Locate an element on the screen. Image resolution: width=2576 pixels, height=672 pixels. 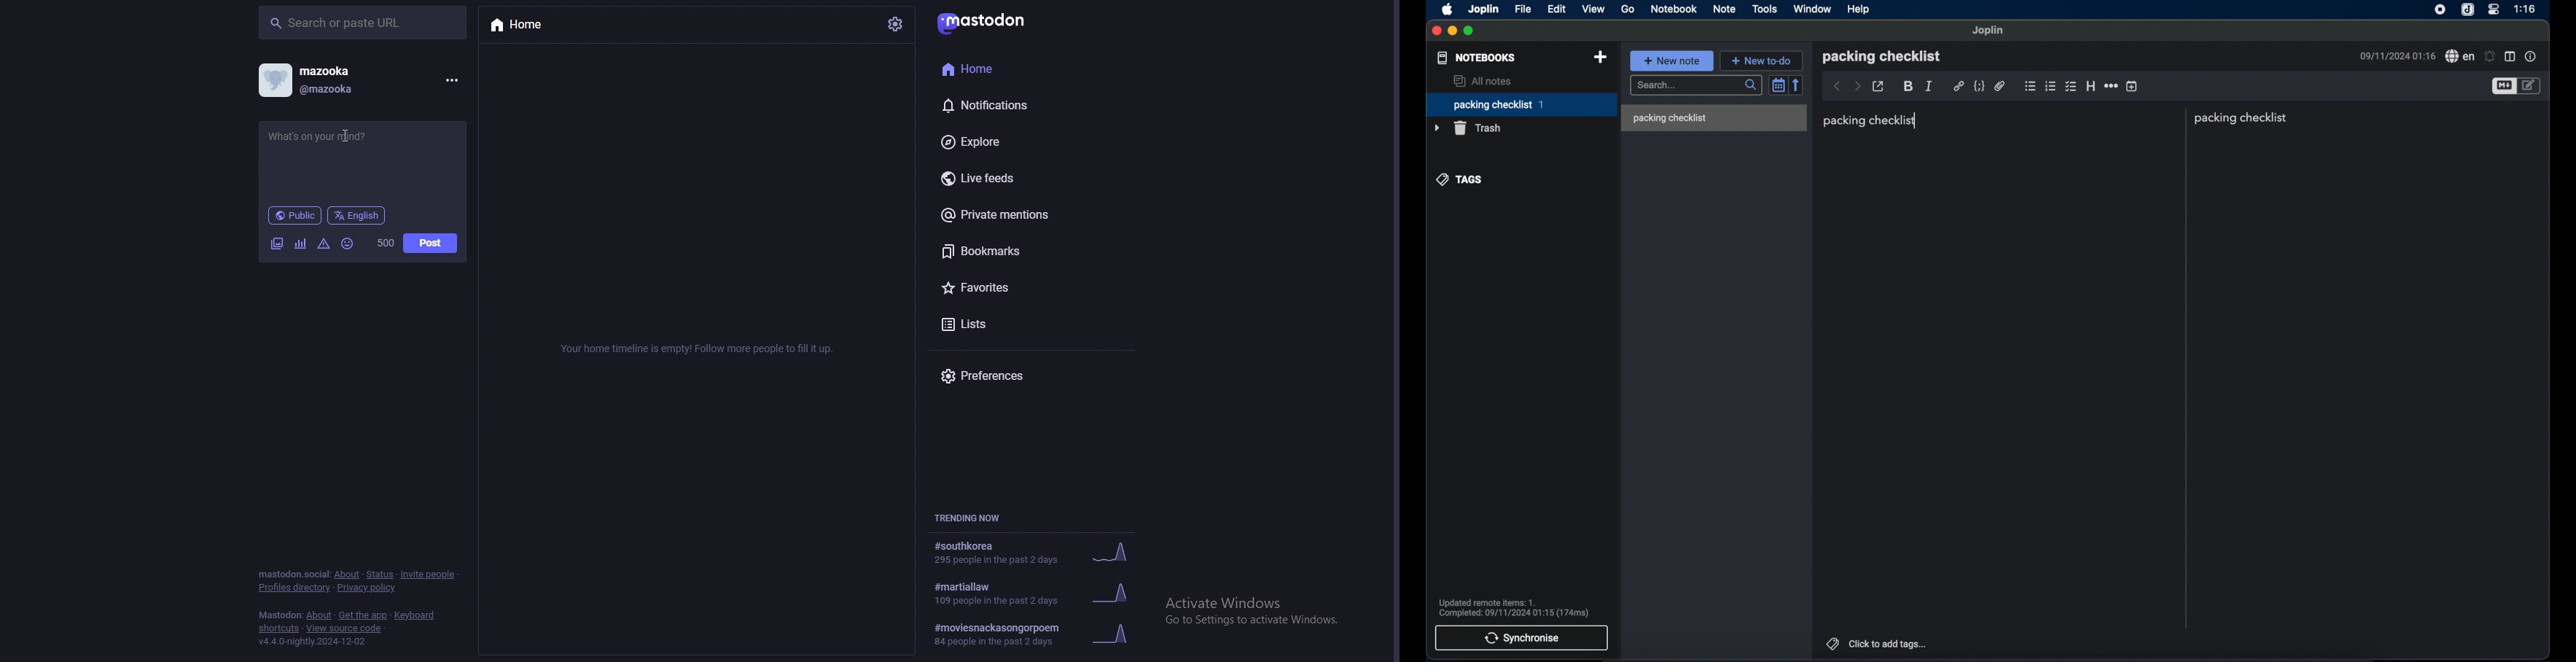
invite people is located at coordinates (430, 573).